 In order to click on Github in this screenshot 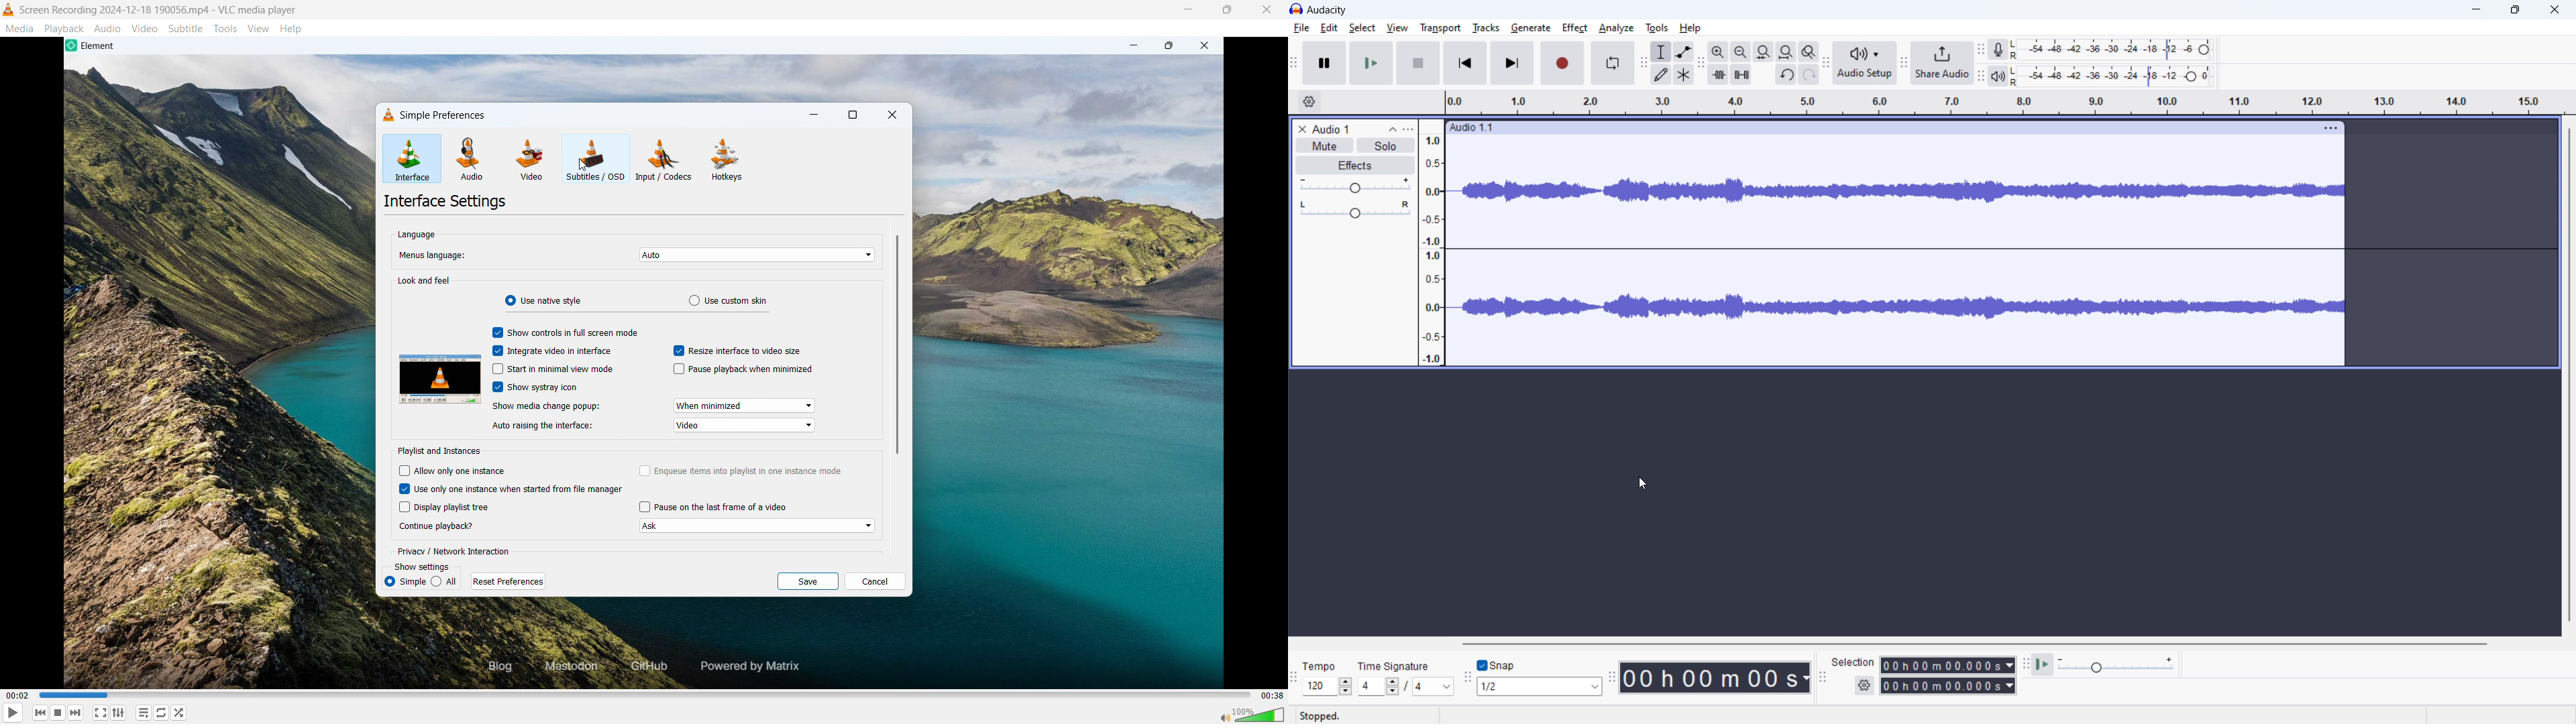, I will do `click(655, 669)`.